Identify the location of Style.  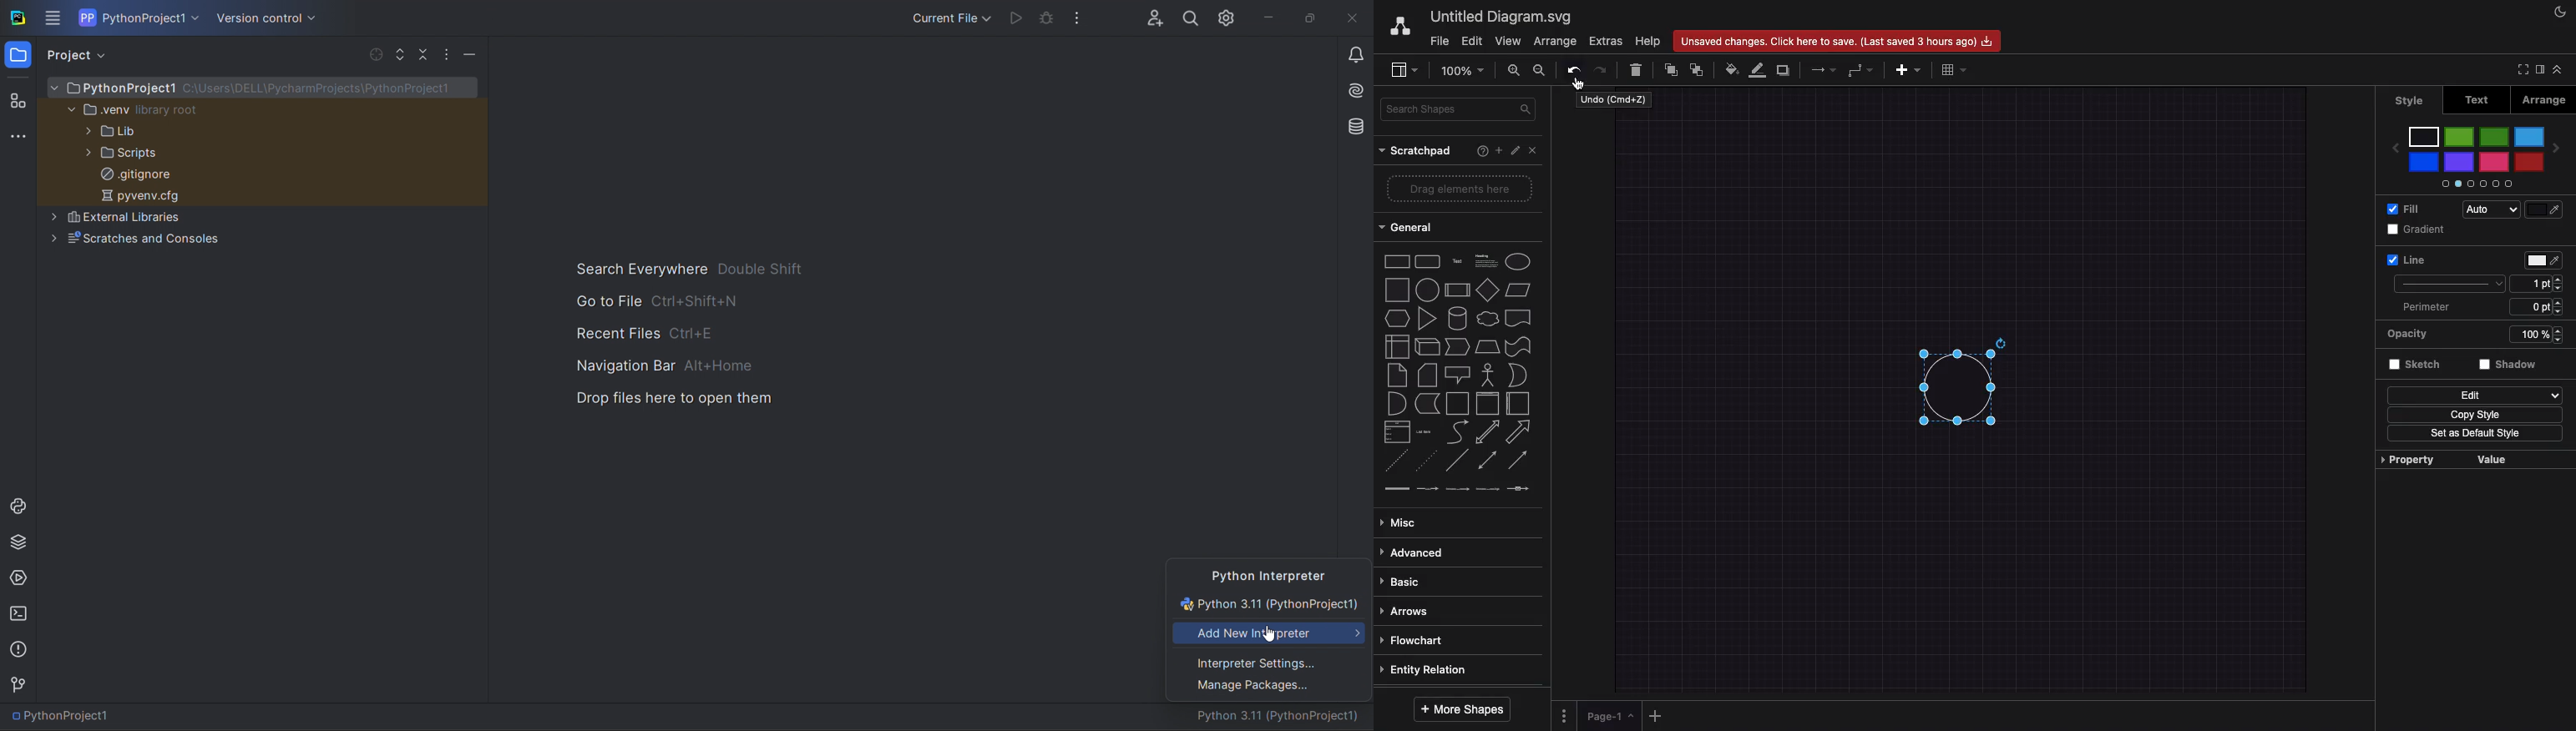
(2411, 101).